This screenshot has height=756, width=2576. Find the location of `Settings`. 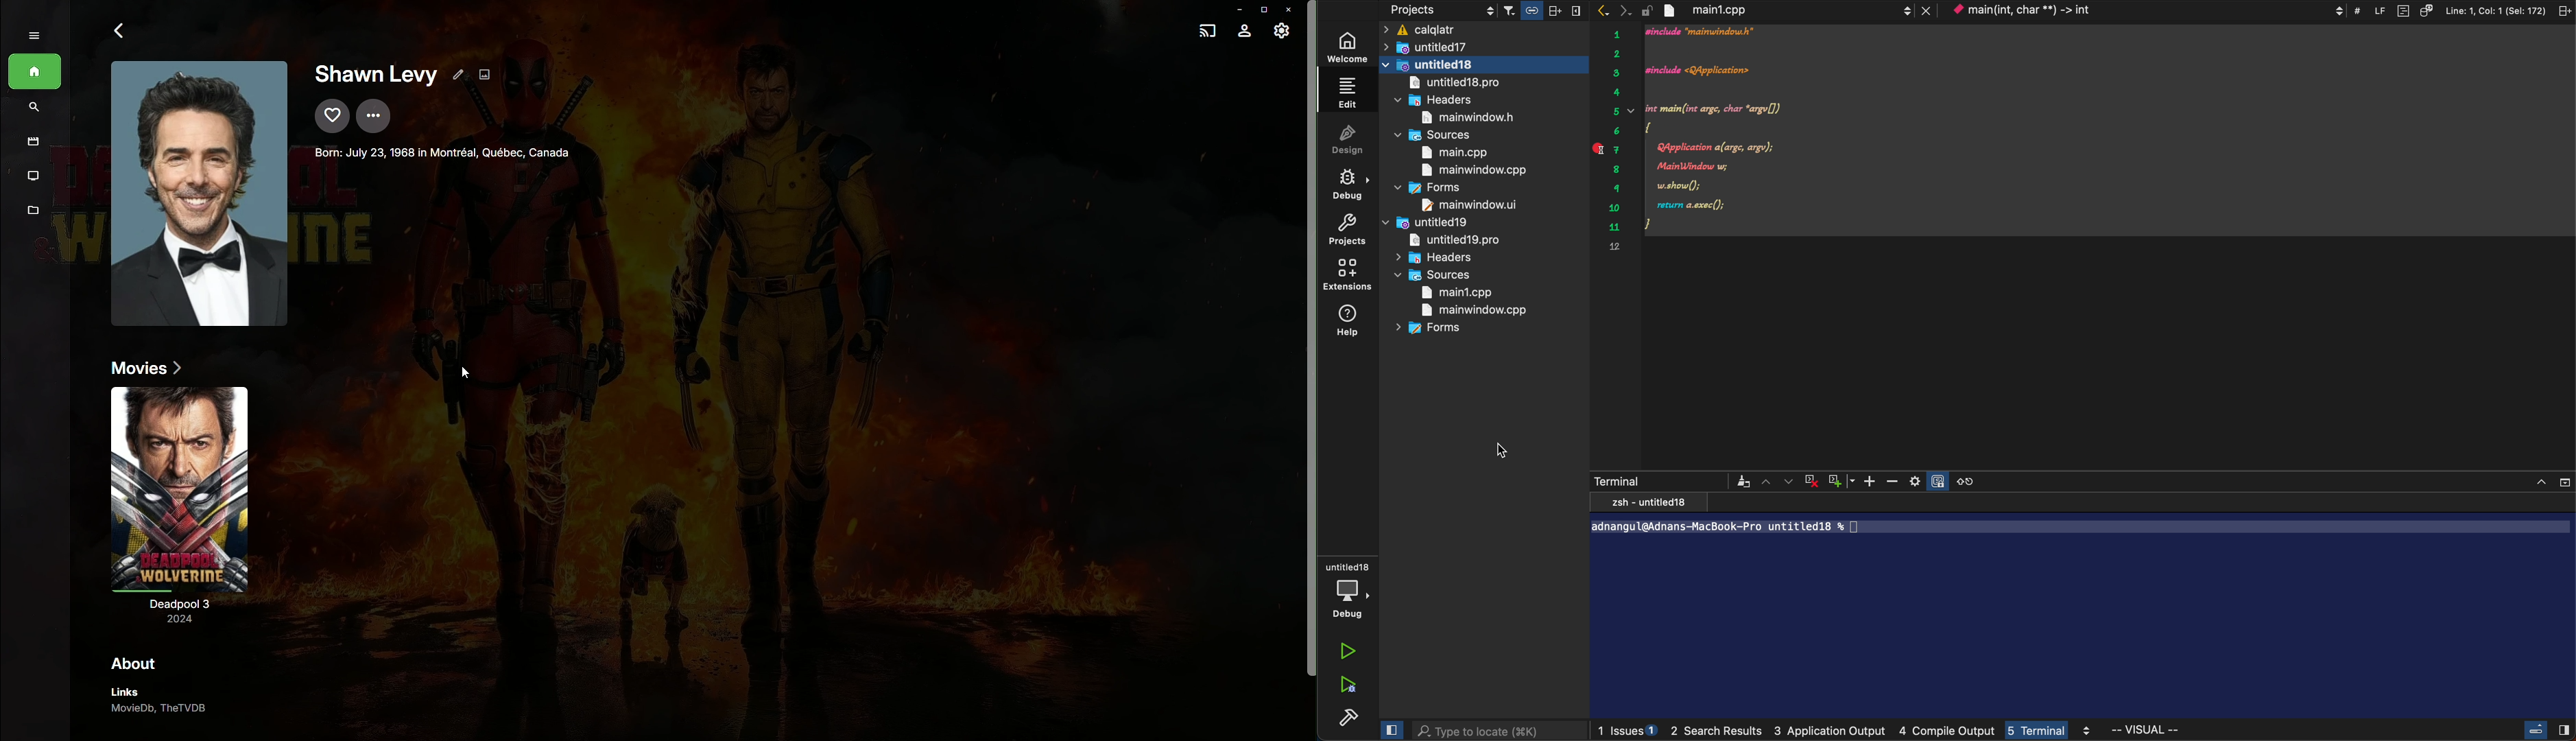

Settings is located at coordinates (1280, 30).